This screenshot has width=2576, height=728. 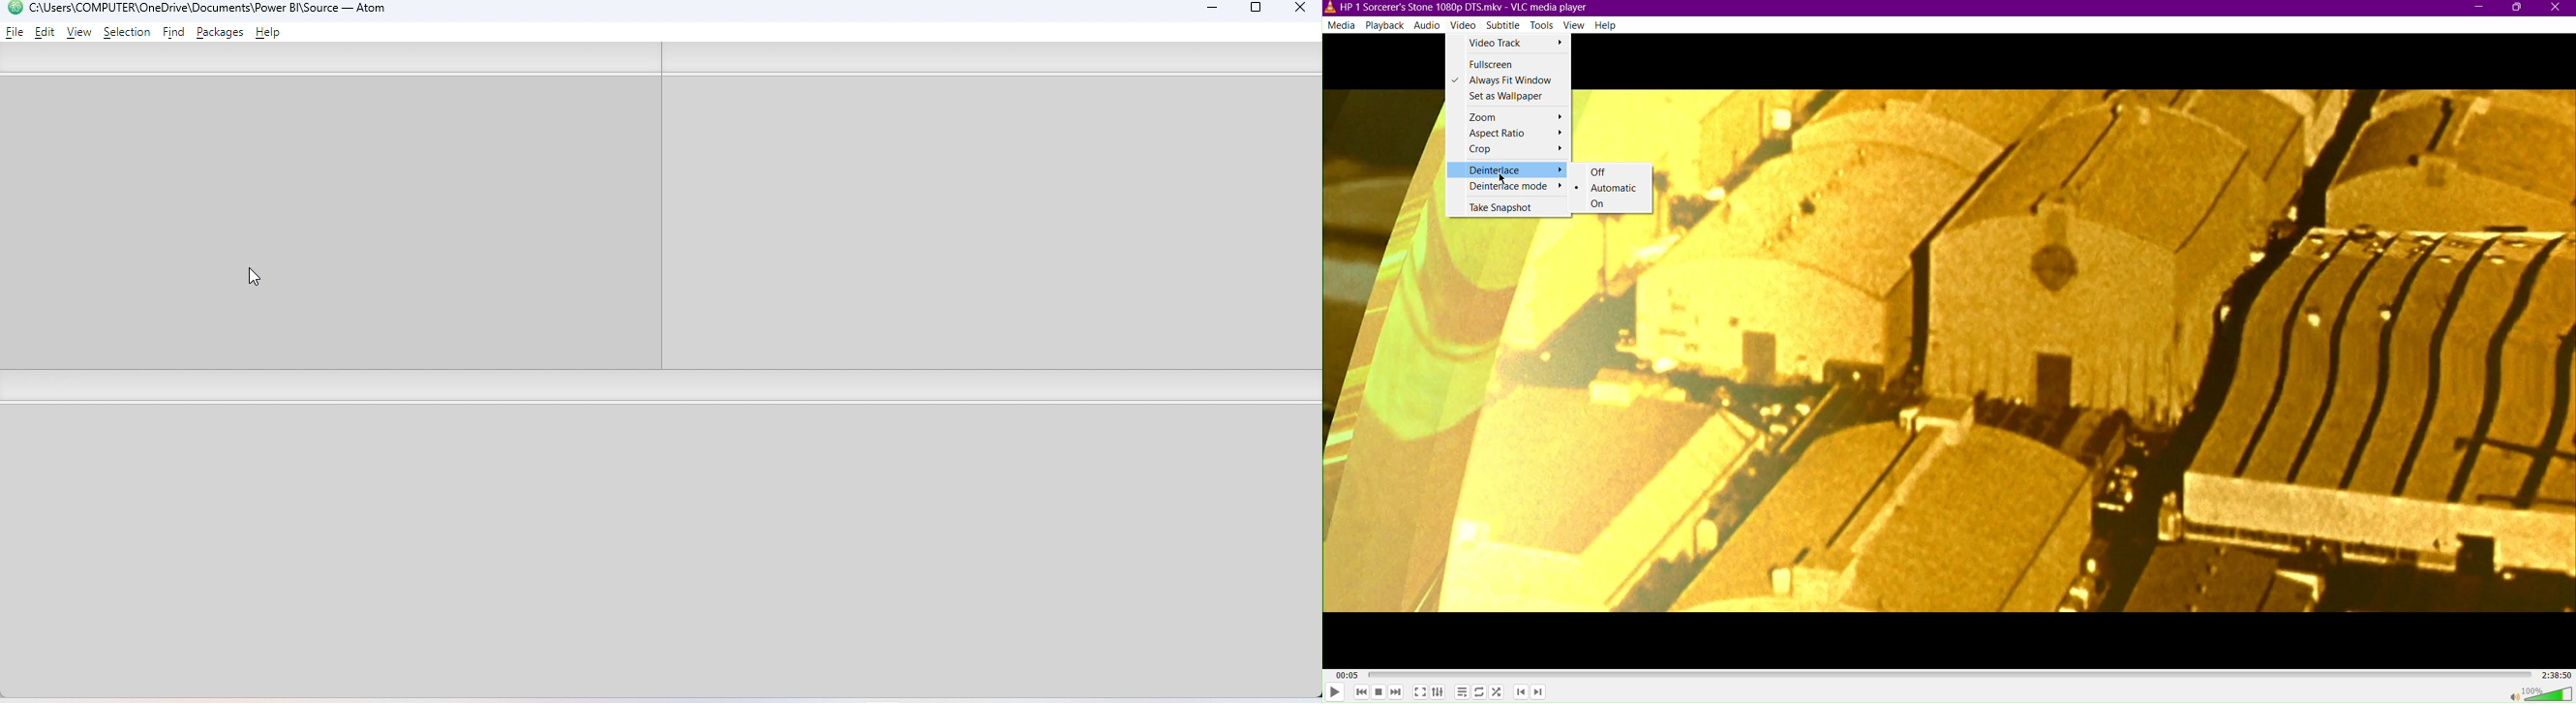 What do you see at coordinates (1508, 97) in the screenshot?
I see `Set as Wallpaper` at bounding box center [1508, 97].